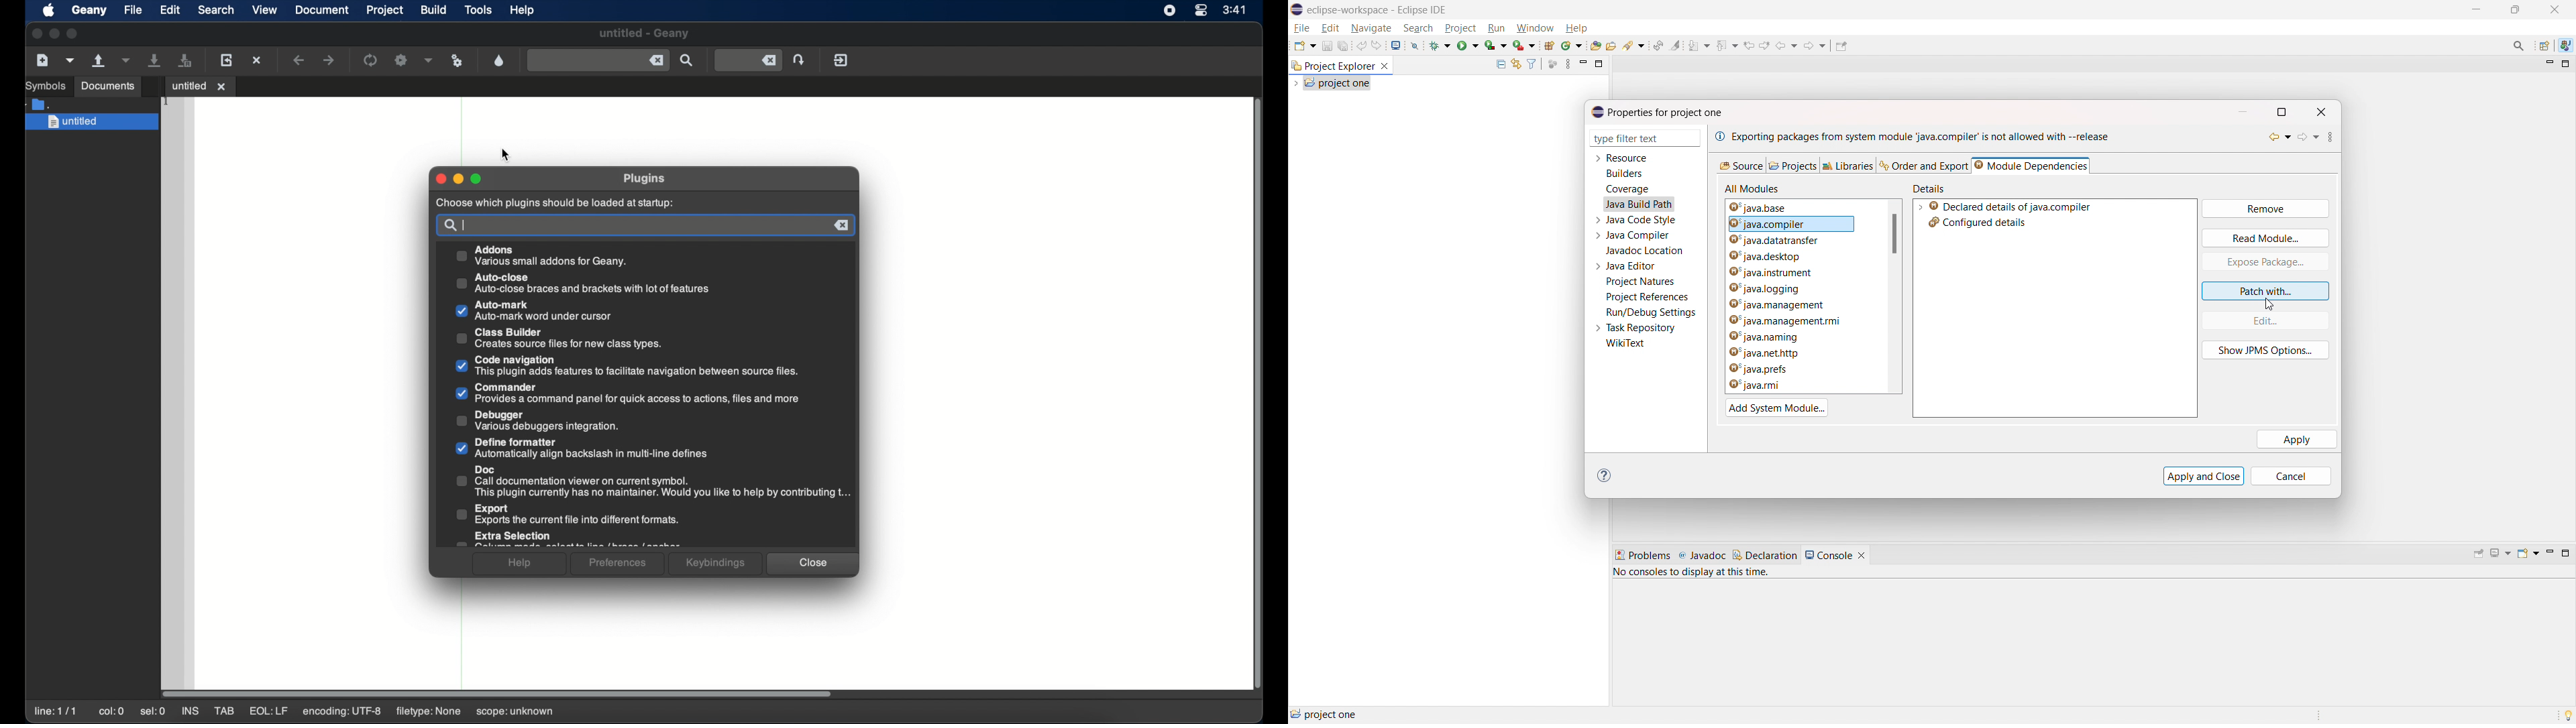 The height and width of the screenshot is (728, 2576). I want to click on close, so click(36, 34).